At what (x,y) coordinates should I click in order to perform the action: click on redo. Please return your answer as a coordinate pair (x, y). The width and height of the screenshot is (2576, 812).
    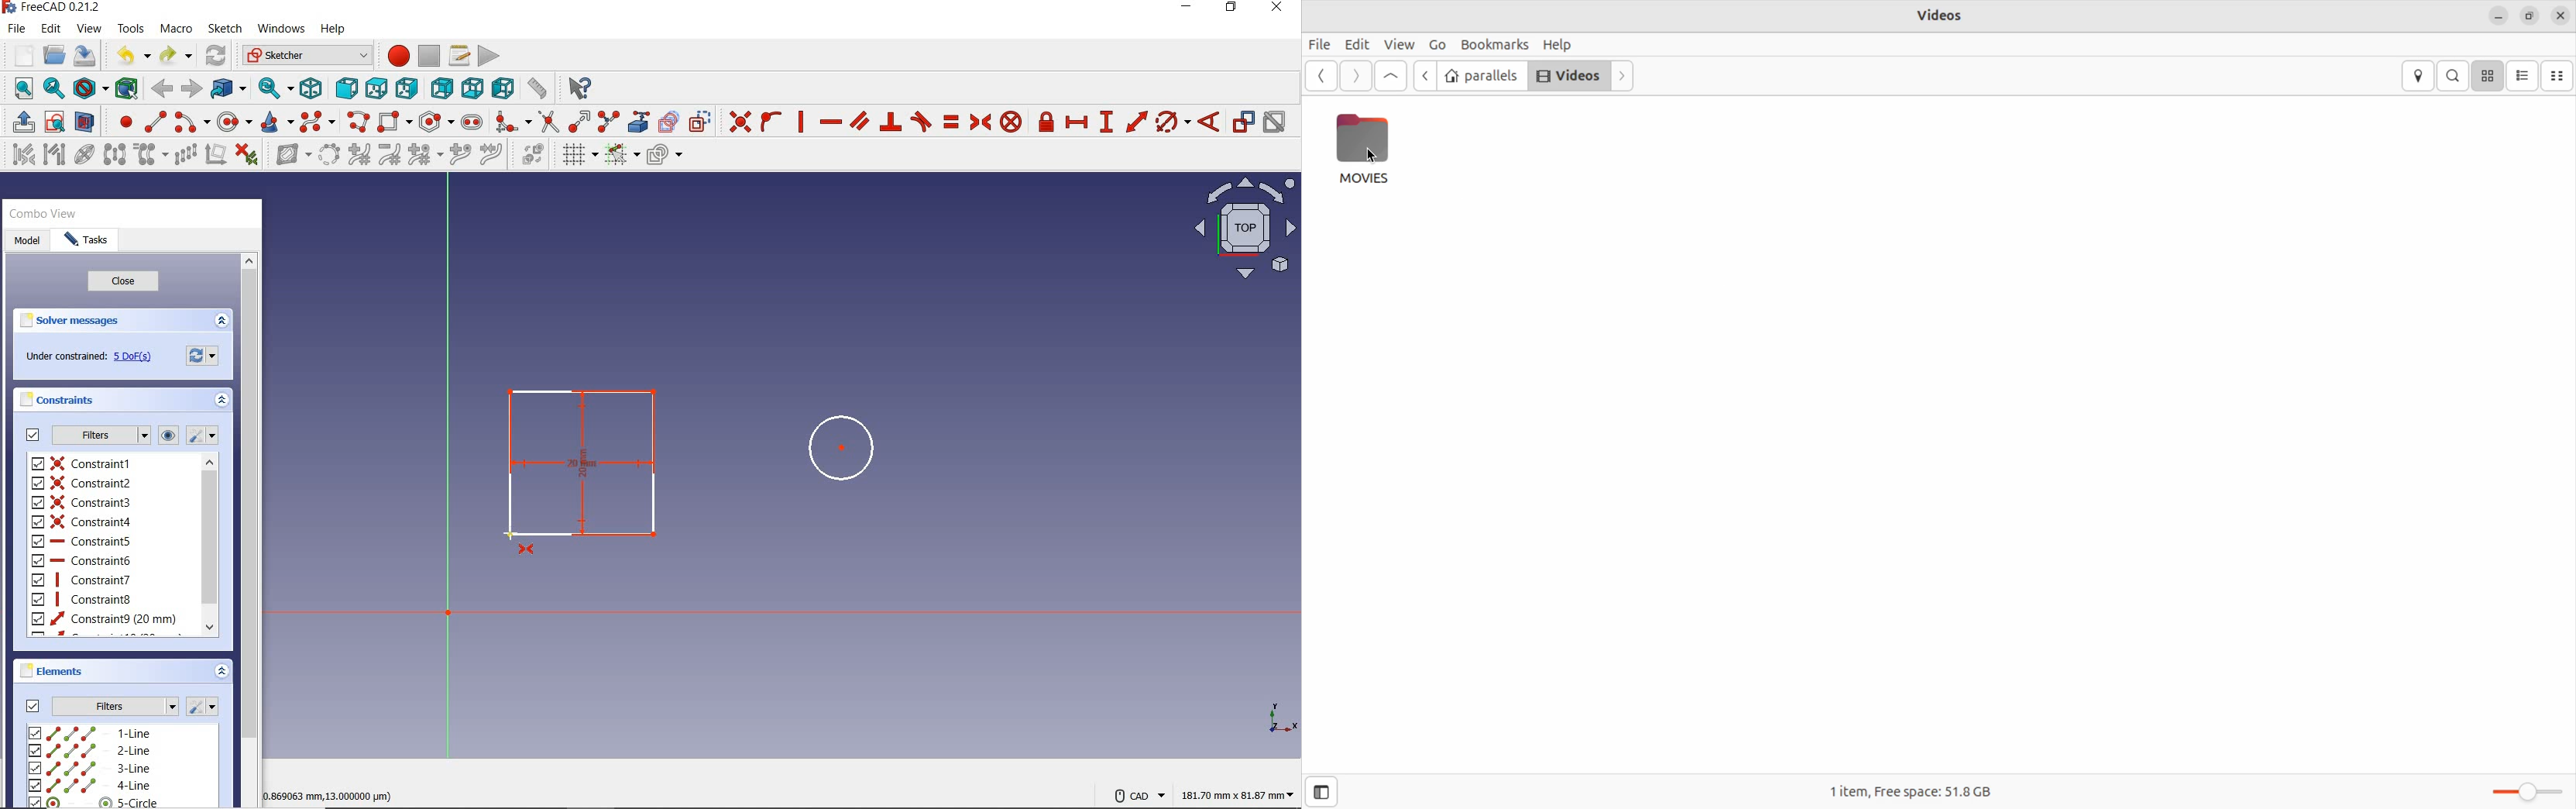
    Looking at the image, I should click on (176, 55).